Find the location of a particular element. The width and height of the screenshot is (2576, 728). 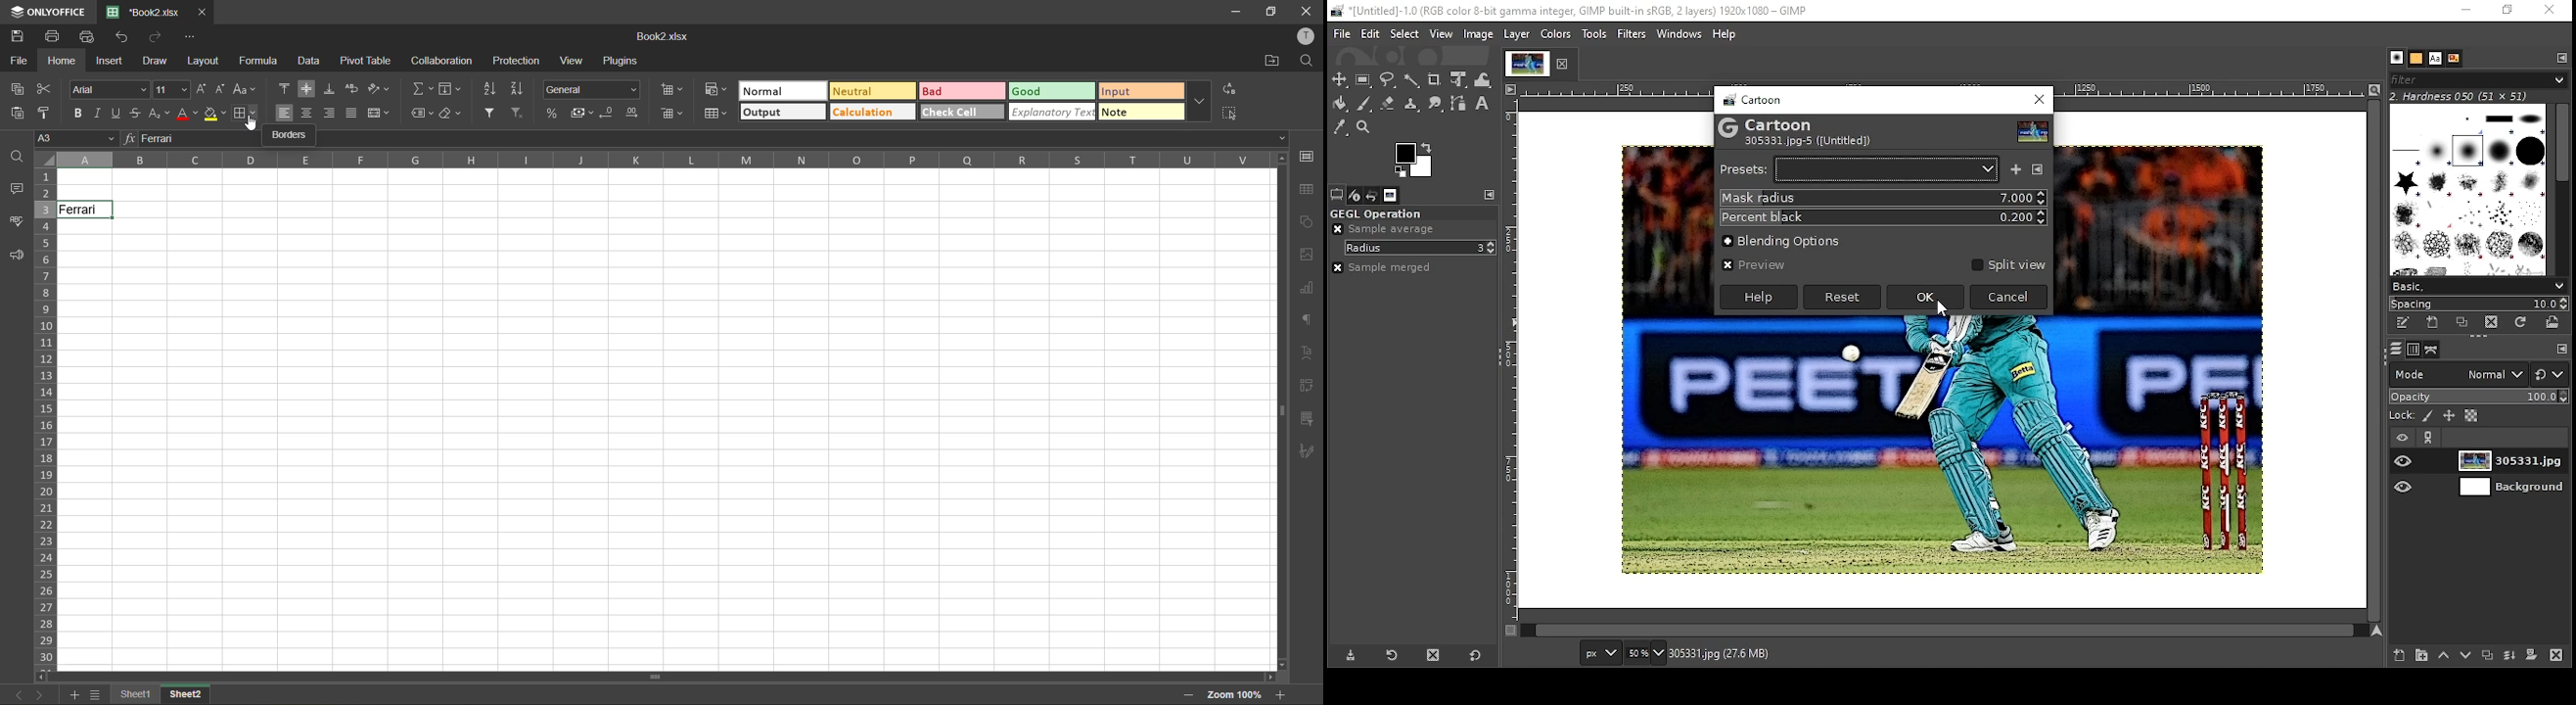

cell settings is located at coordinates (1305, 157).